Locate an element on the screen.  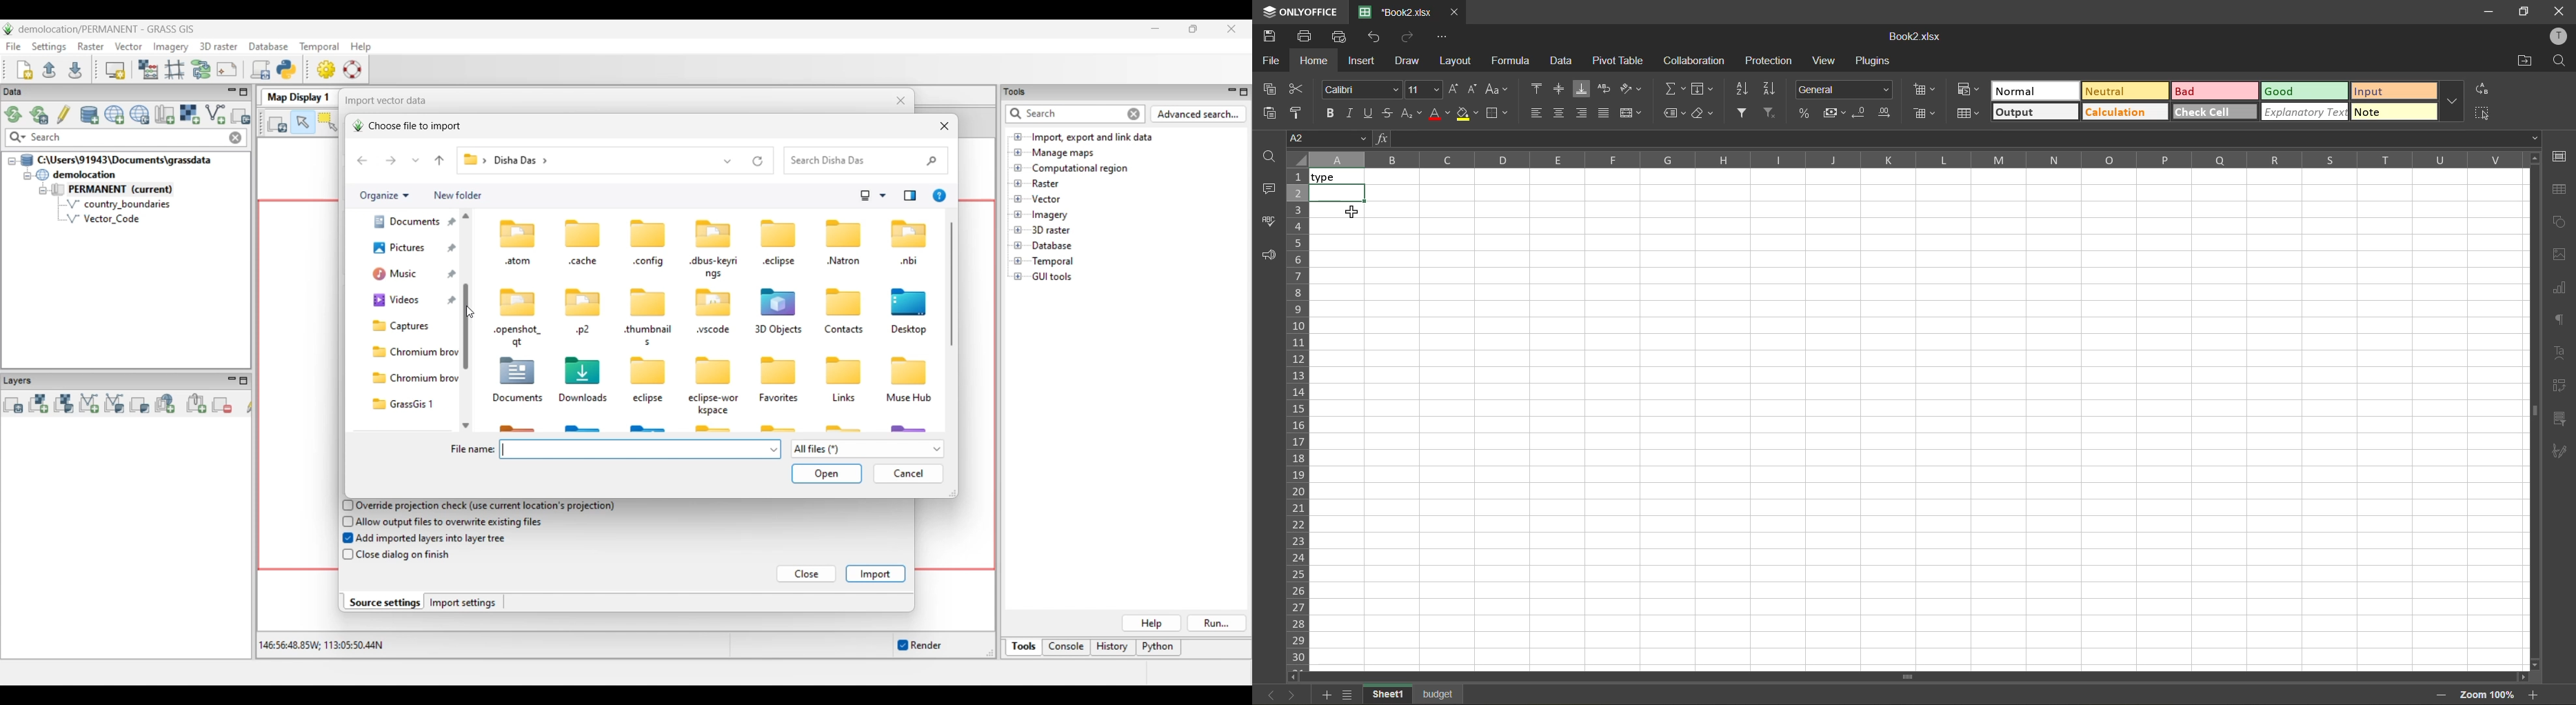
filter is located at coordinates (1744, 113).